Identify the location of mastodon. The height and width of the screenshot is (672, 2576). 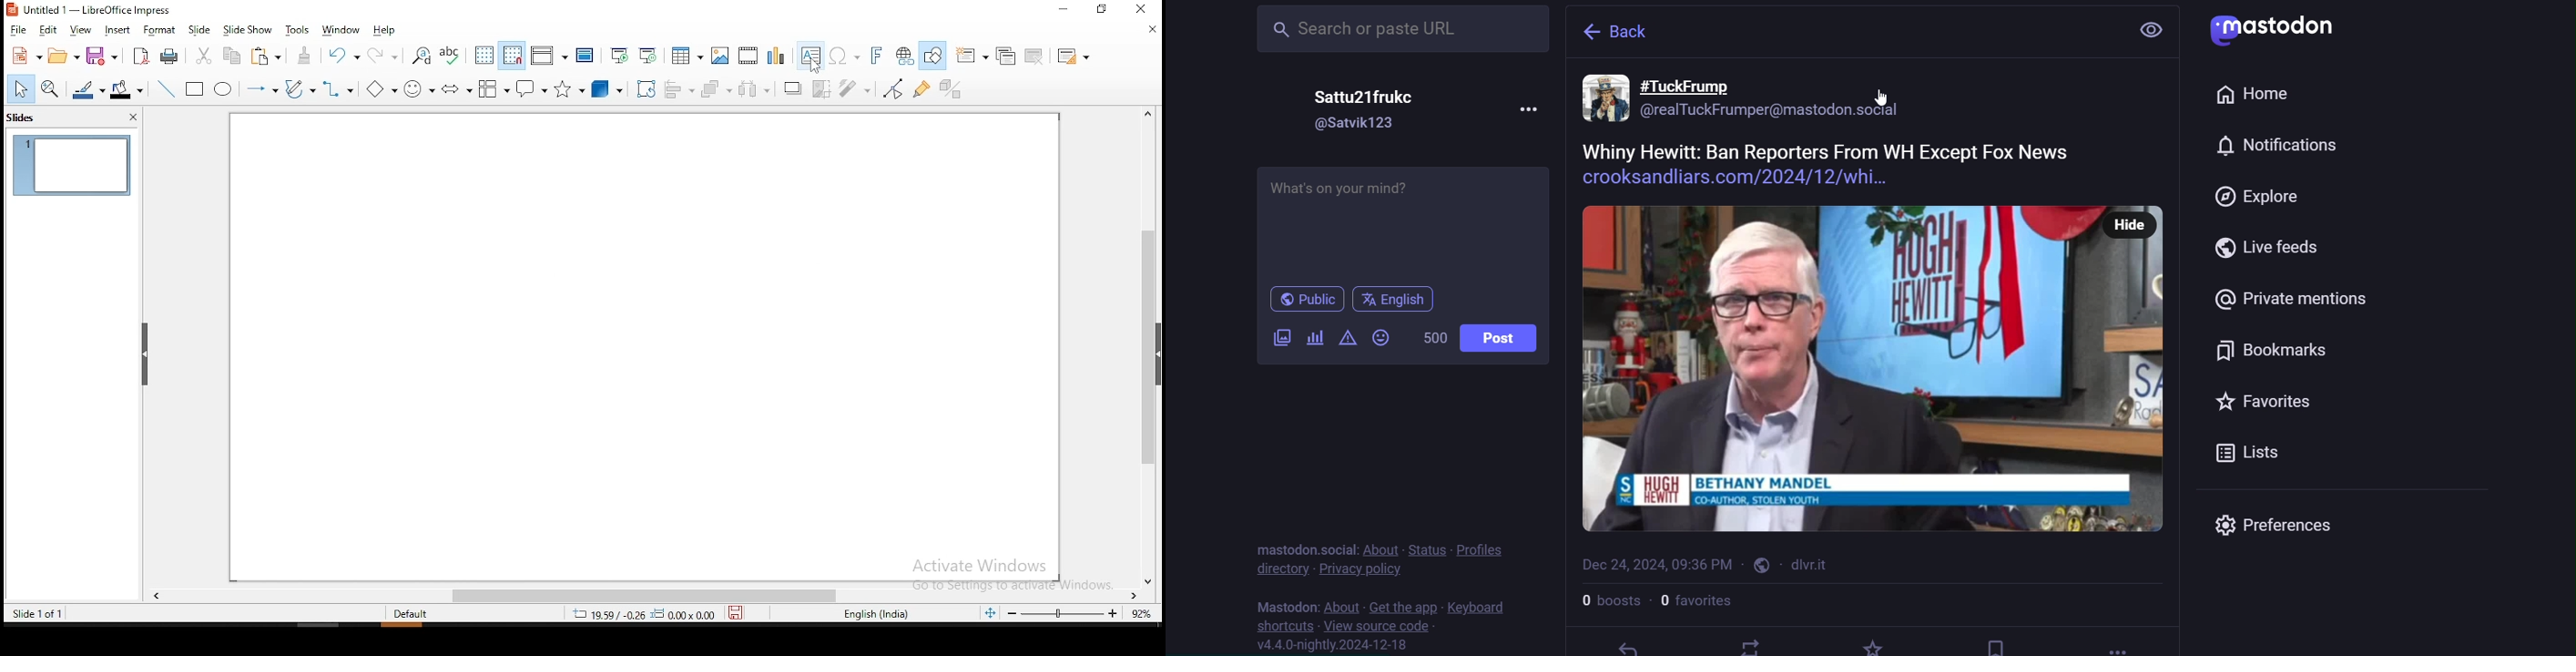
(1300, 551).